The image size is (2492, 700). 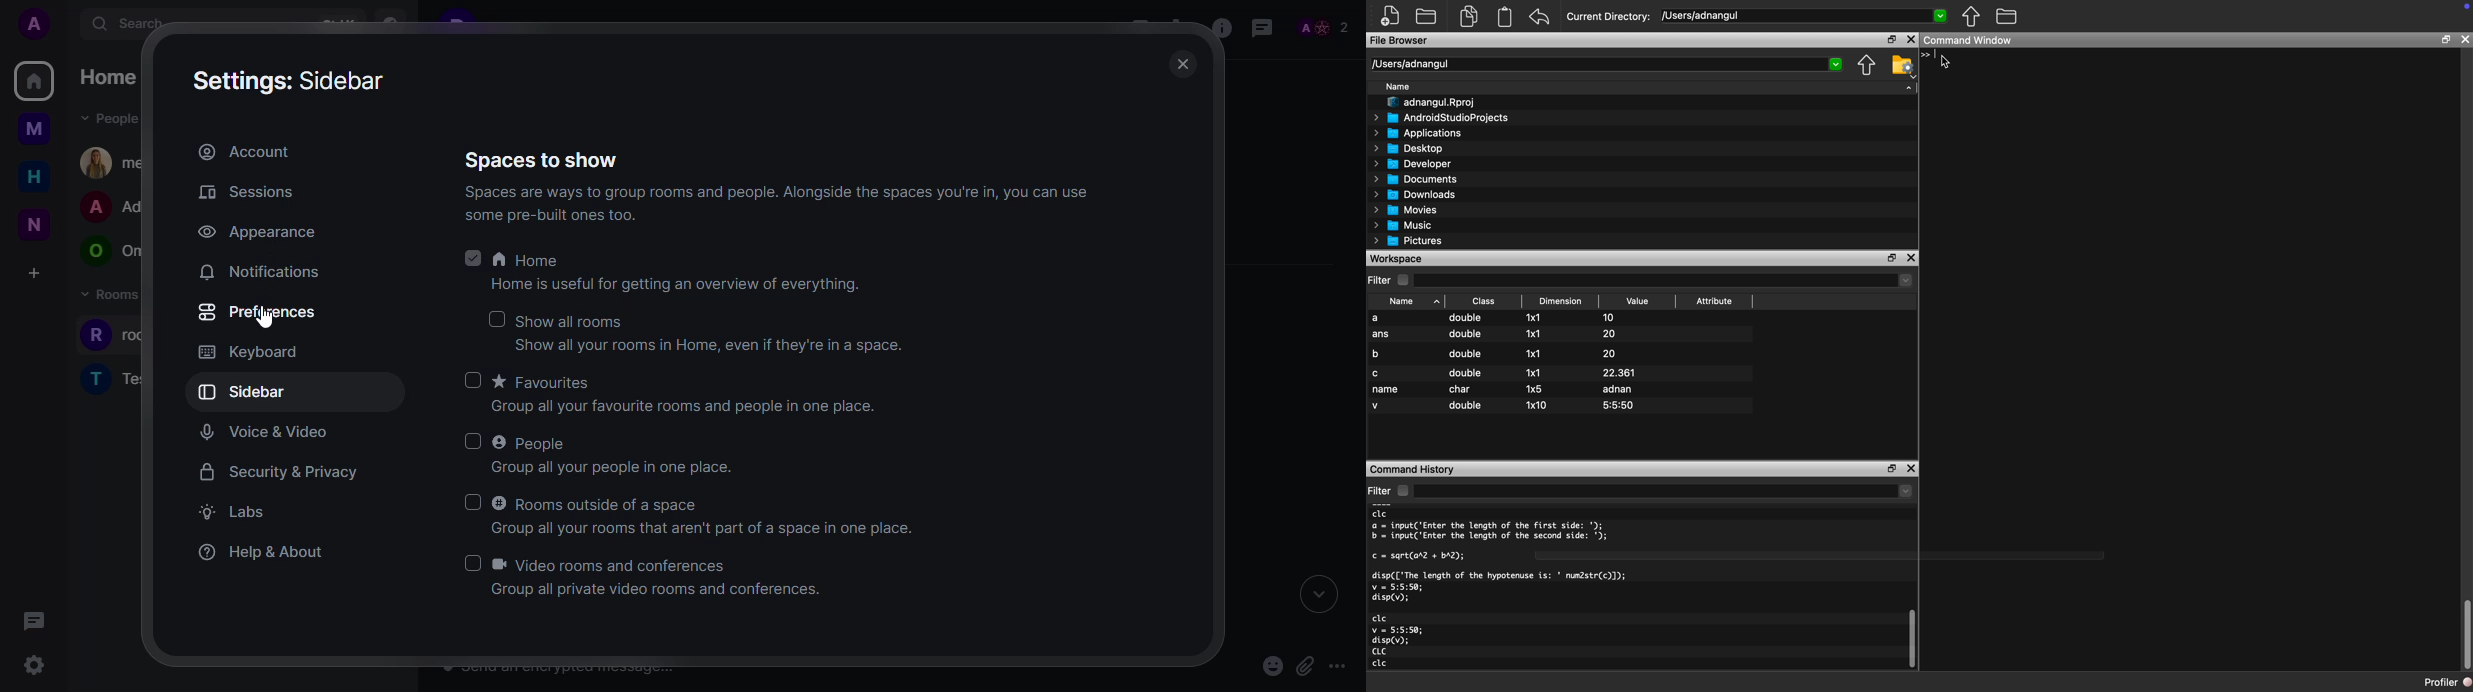 What do you see at coordinates (1913, 258) in the screenshot?
I see `Close` at bounding box center [1913, 258].